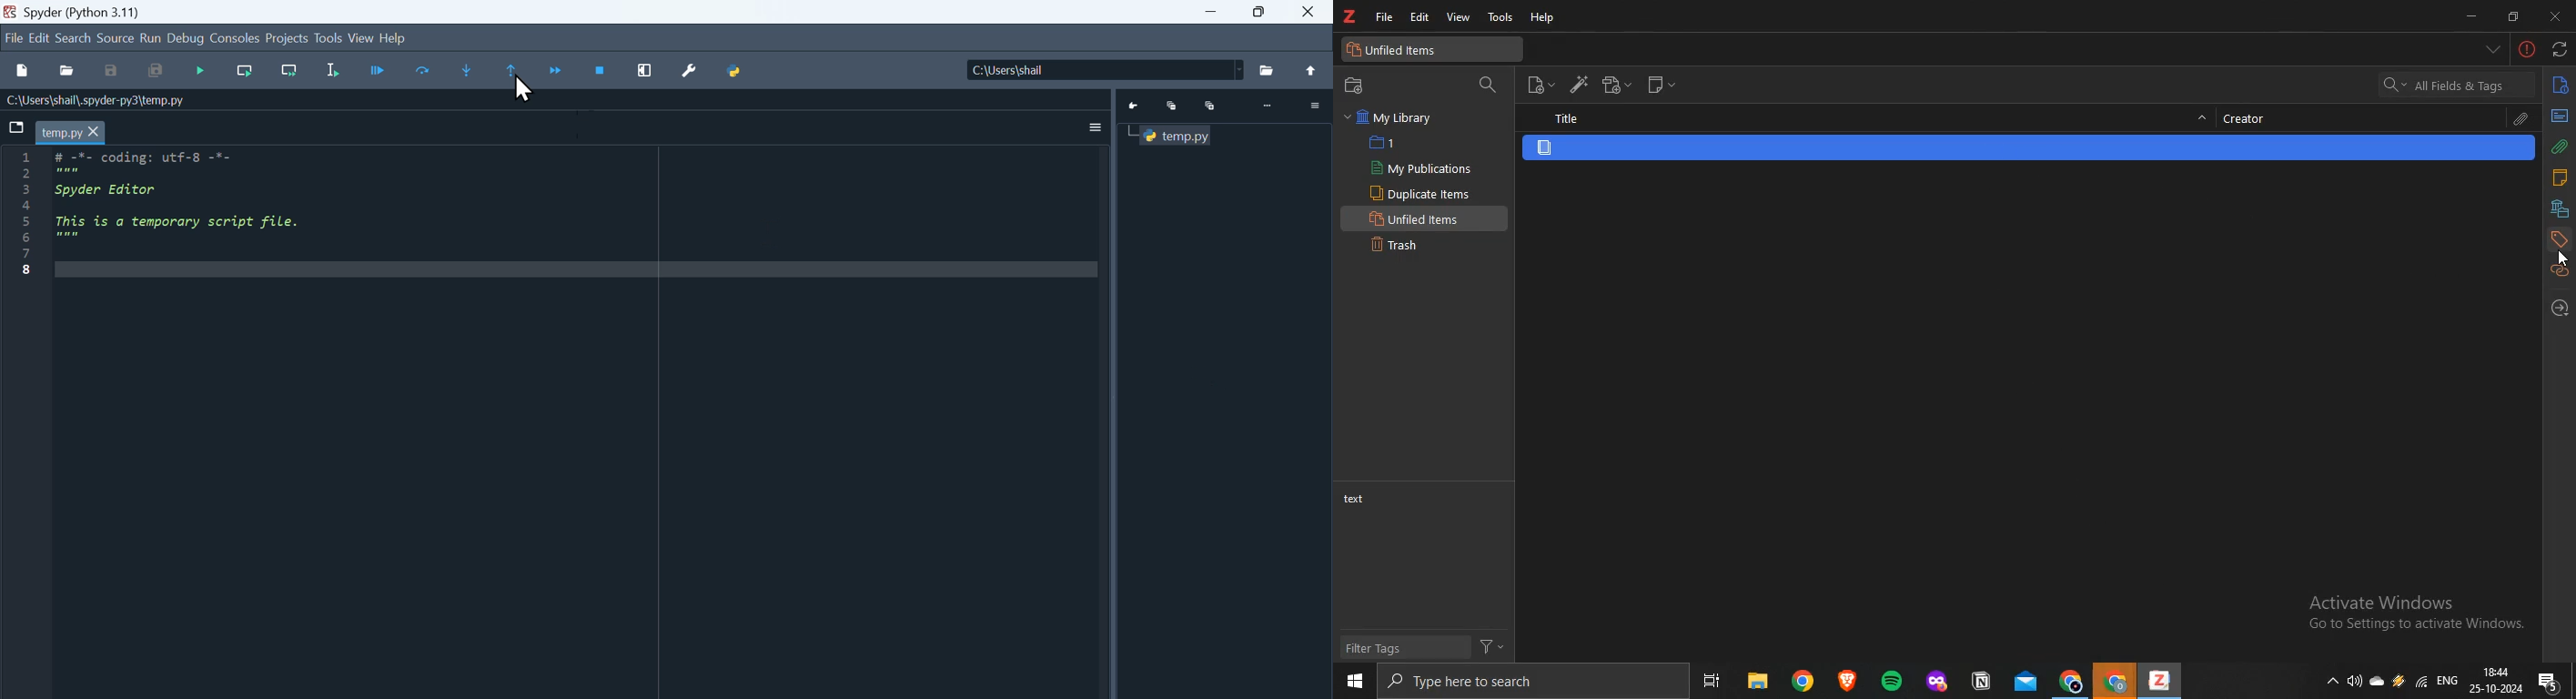  I want to click on Start debugging, so click(200, 71).